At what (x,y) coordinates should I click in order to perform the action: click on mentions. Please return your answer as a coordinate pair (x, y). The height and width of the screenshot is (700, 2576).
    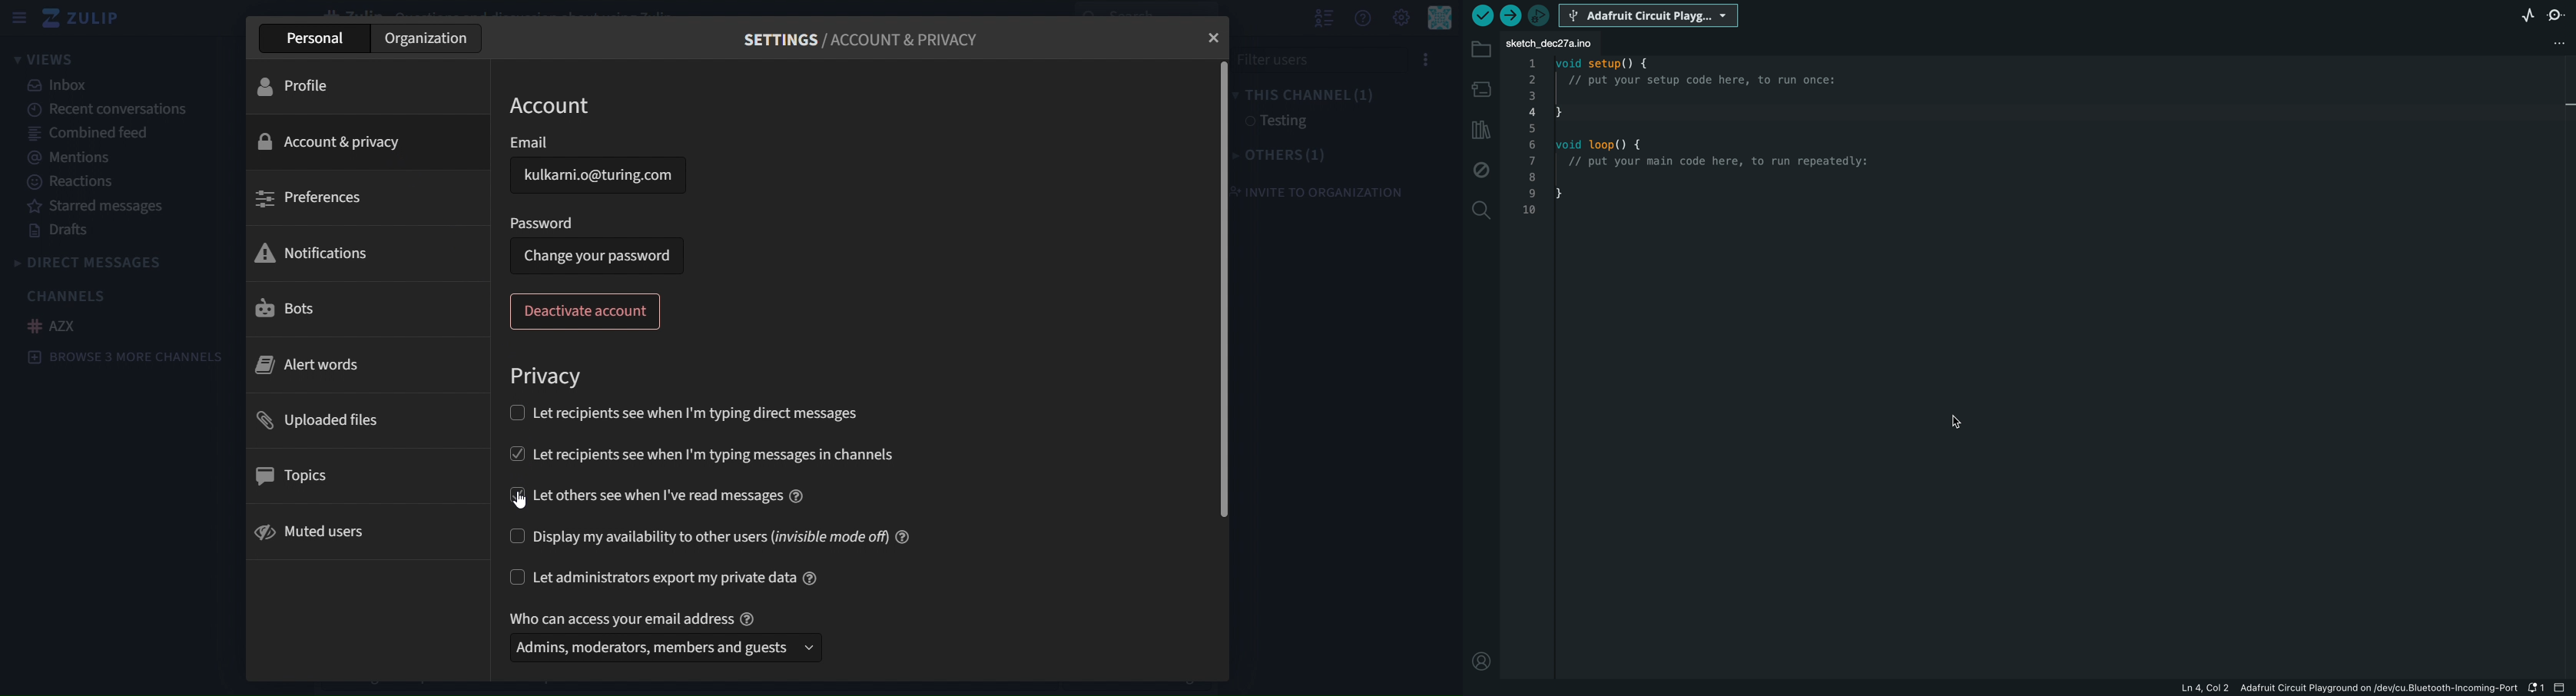
    Looking at the image, I should click on (71, 157).